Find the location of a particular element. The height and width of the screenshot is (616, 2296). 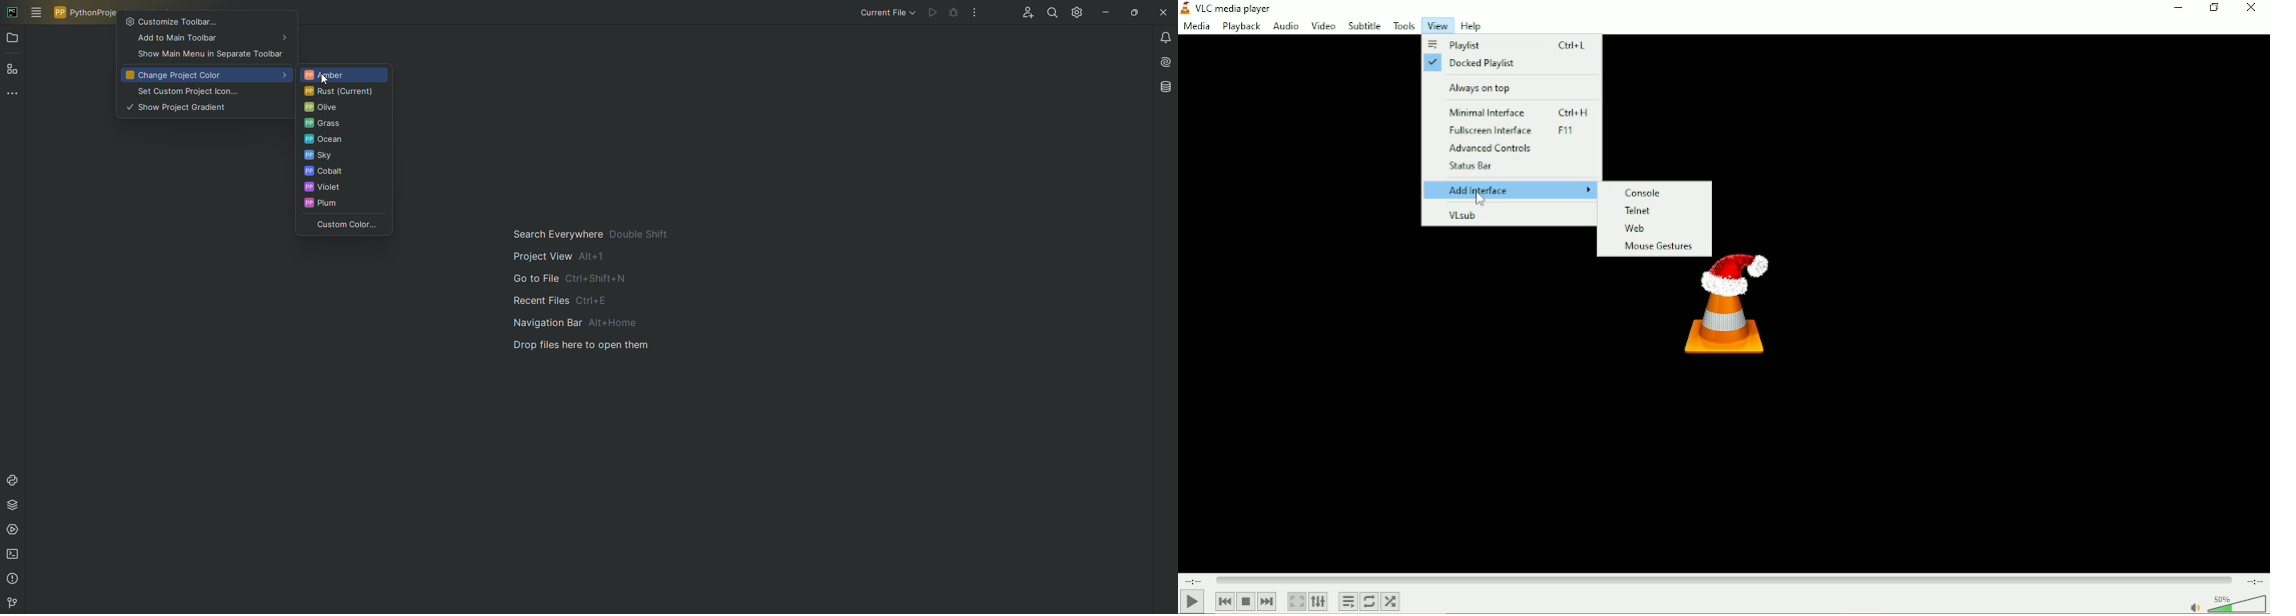

Structure is located at coordinates (14, 71).